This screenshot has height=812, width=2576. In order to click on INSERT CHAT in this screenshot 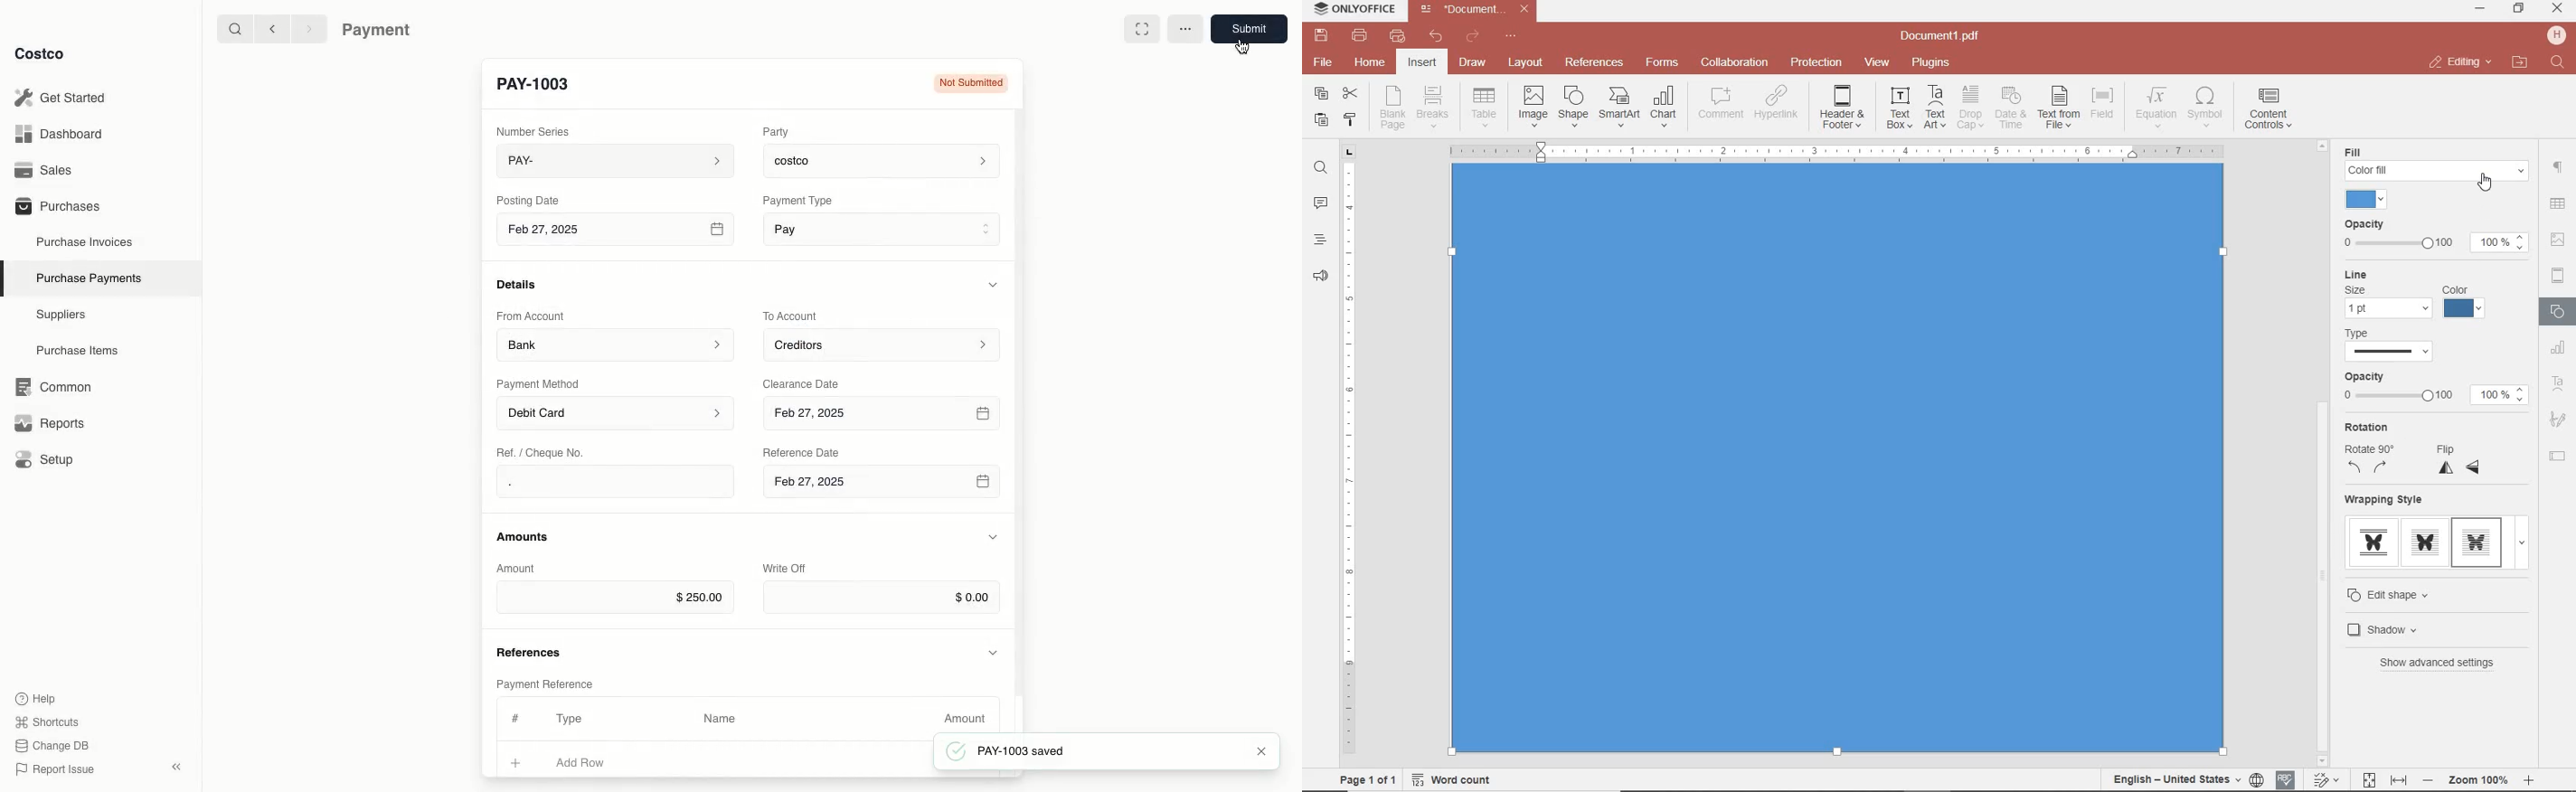, I will do `click(1664, 108)`.